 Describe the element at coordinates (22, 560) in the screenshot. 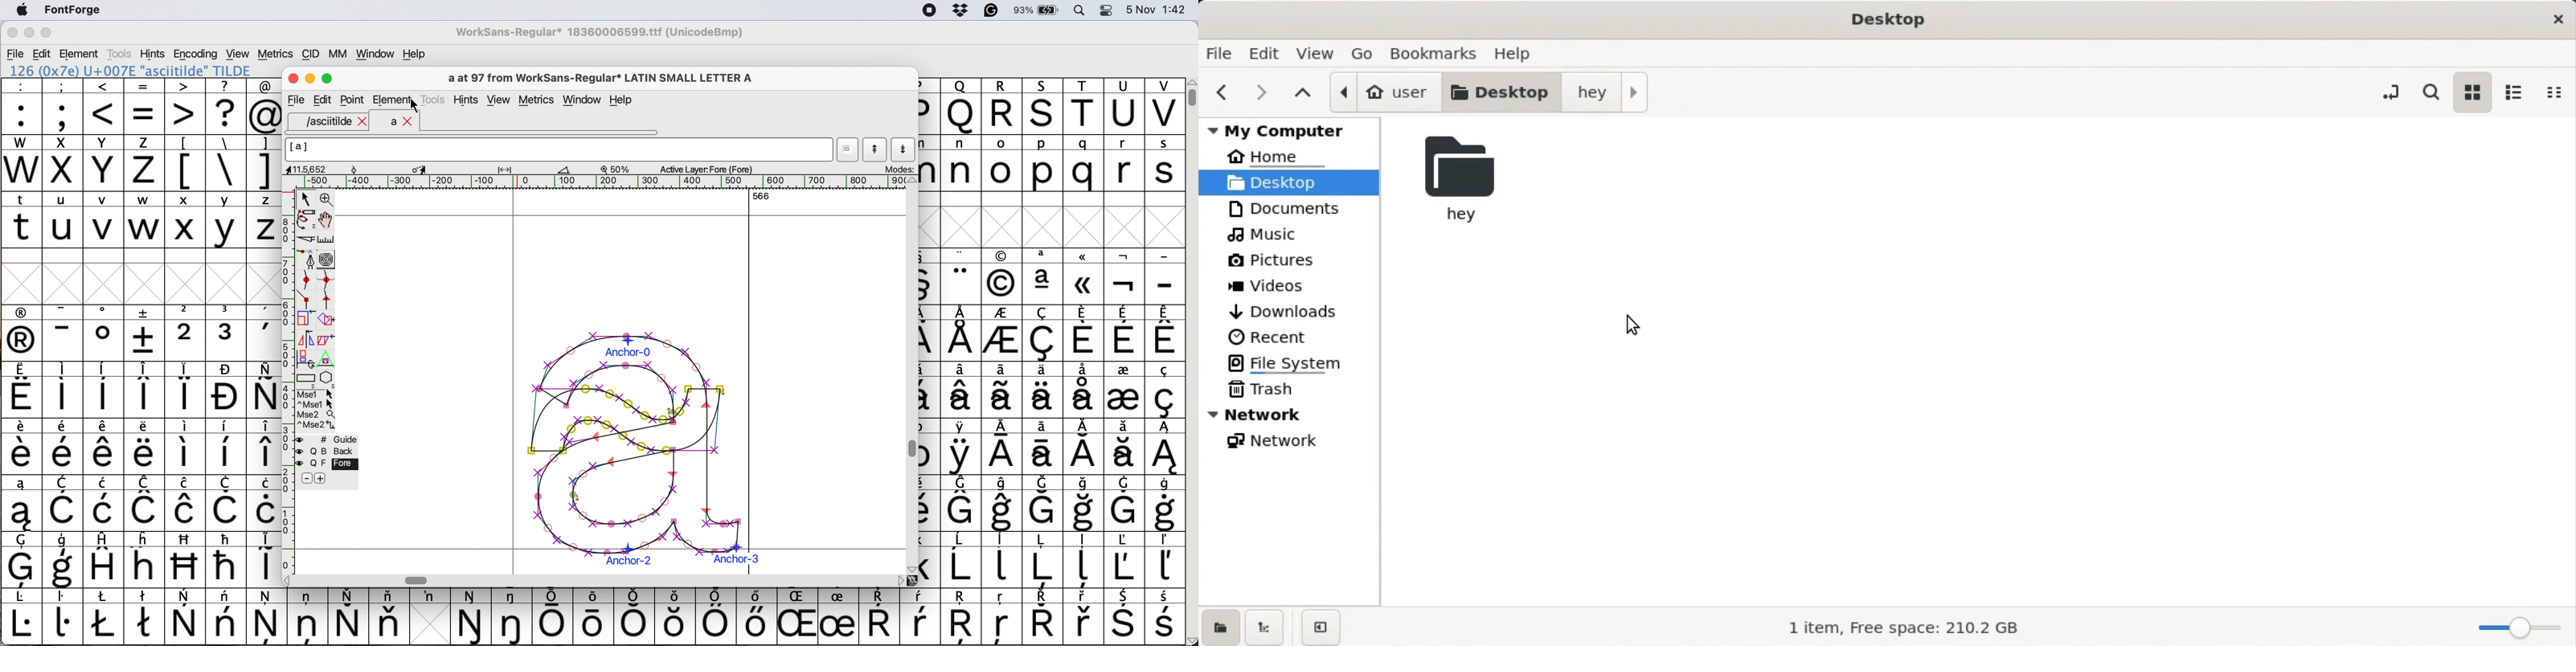

I see `symbol` at that location.